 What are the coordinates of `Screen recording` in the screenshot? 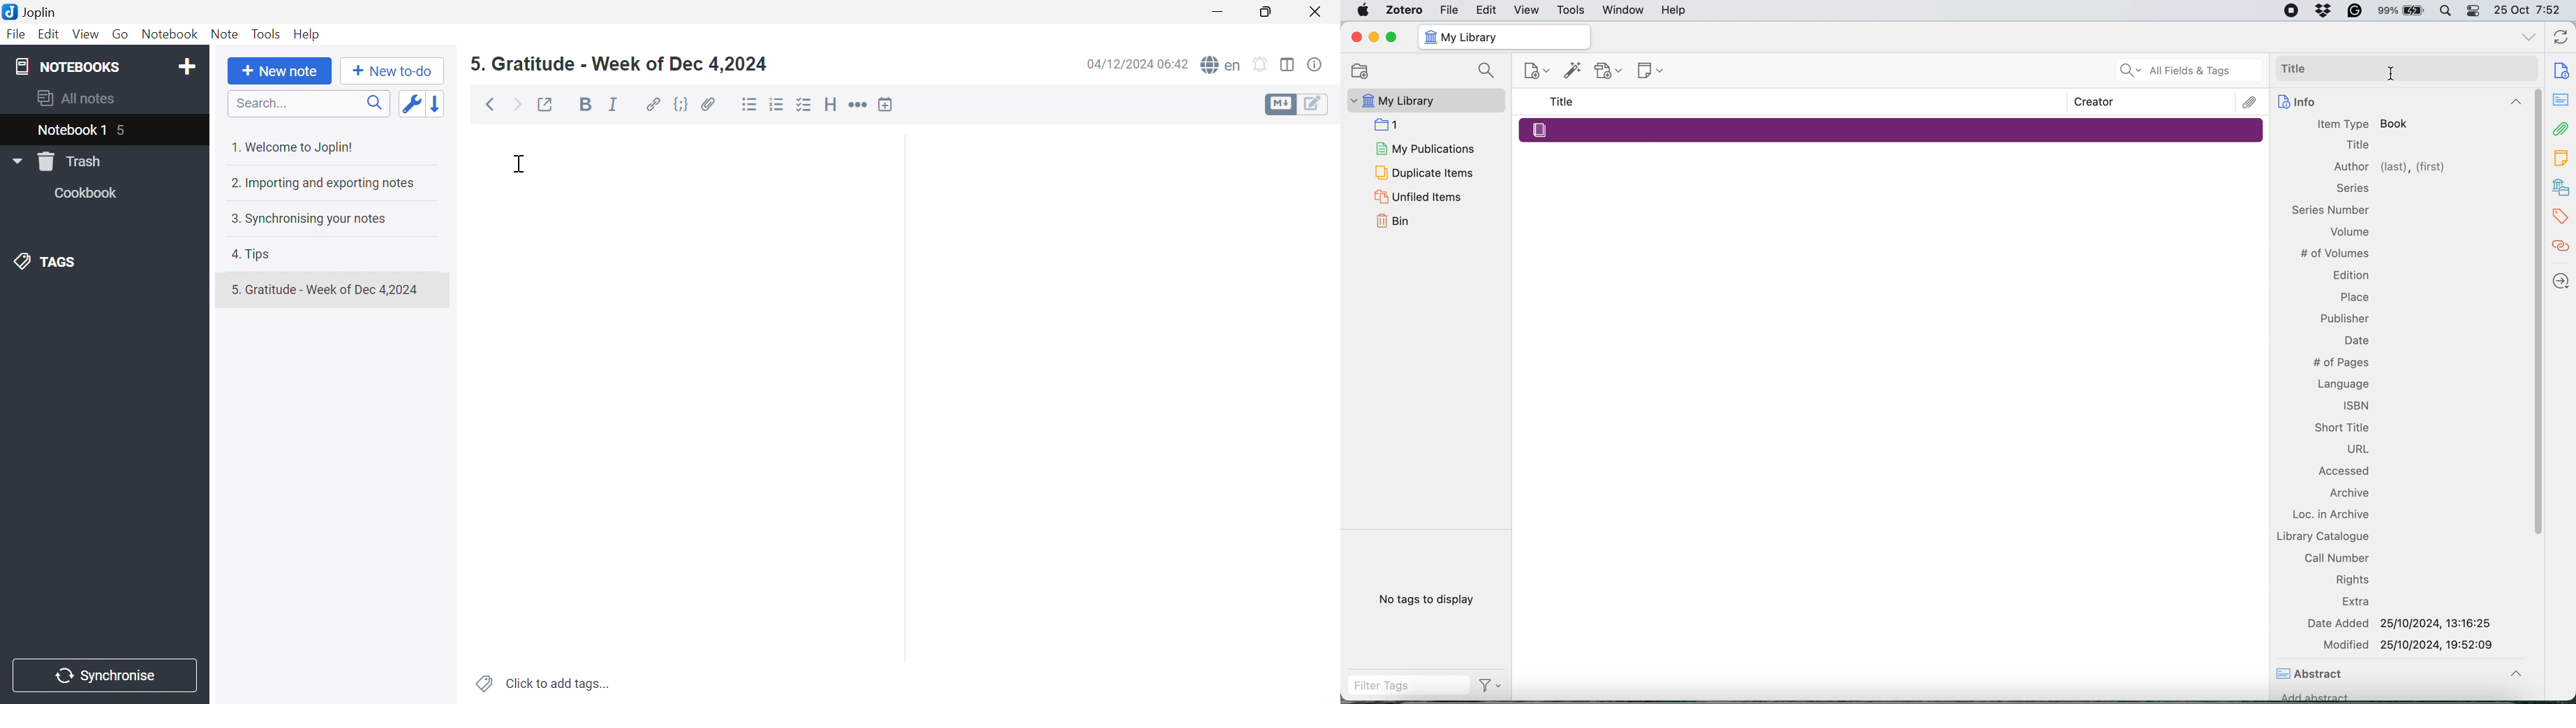 It's located at (2290, 11).